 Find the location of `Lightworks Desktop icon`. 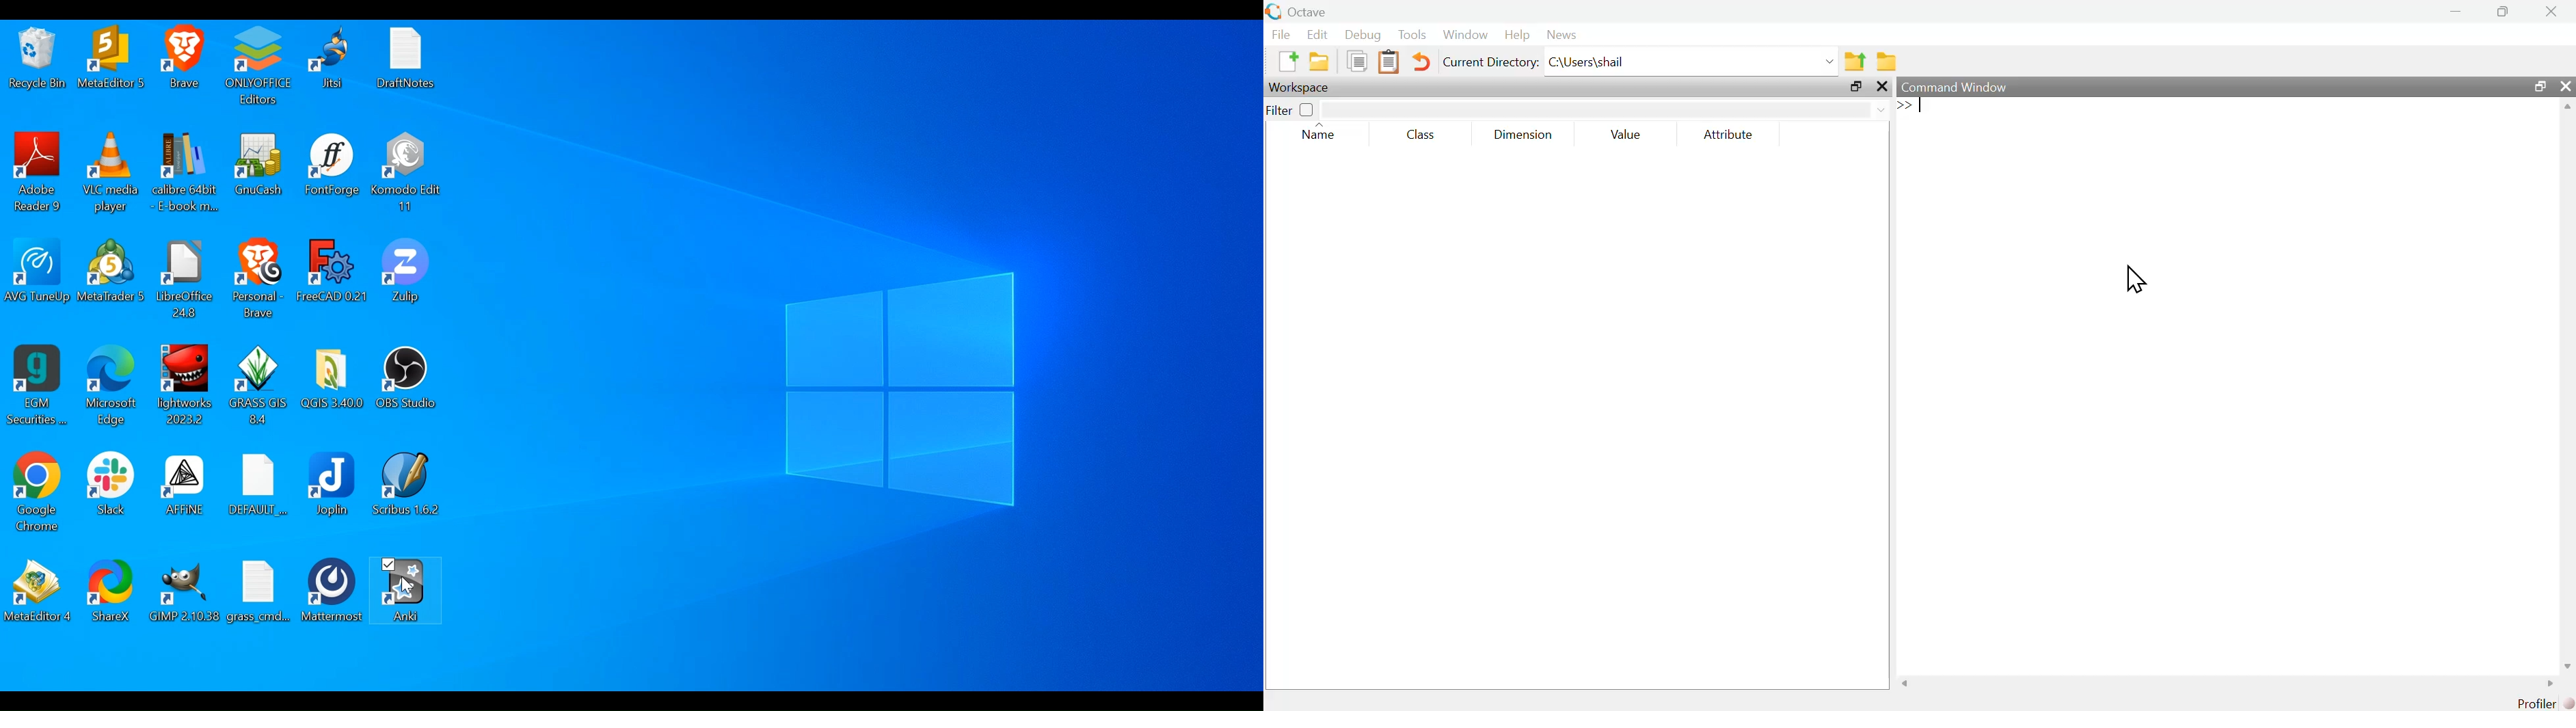

Lightworks Desktop icon is located at coordinates (185, 384).